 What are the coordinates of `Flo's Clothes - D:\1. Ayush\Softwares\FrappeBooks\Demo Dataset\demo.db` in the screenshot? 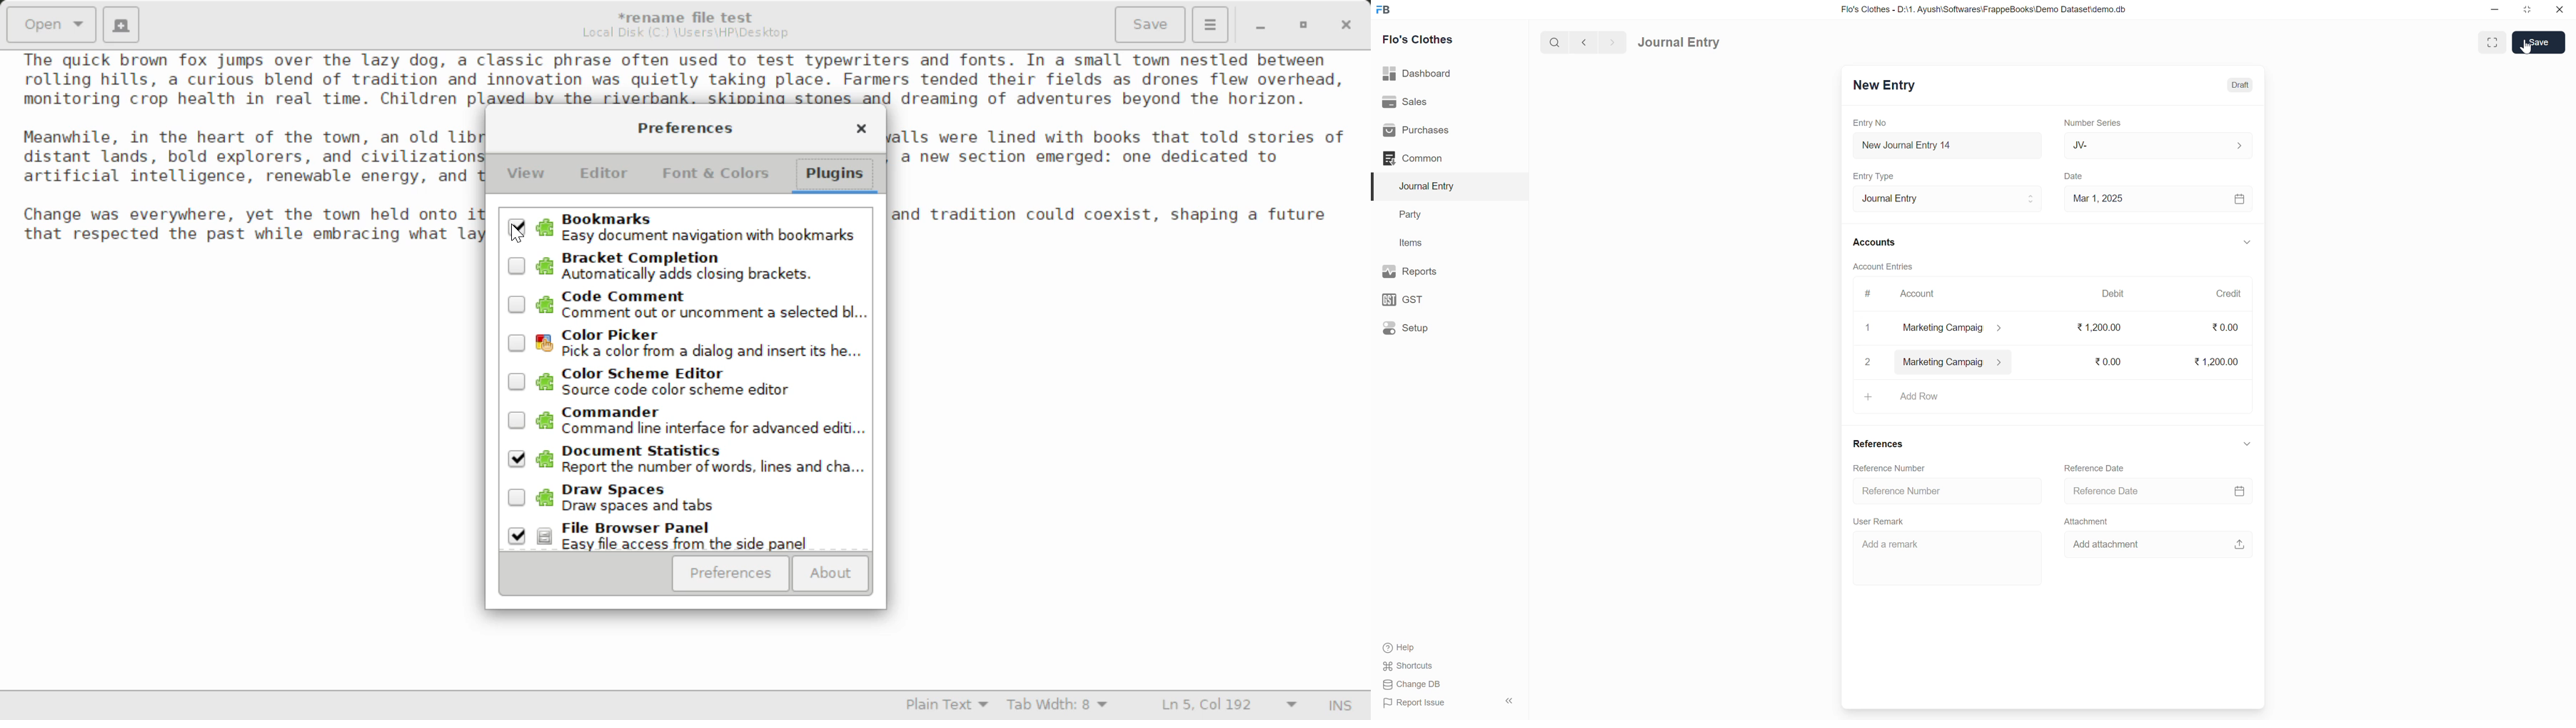 It's located at (1987, 9).